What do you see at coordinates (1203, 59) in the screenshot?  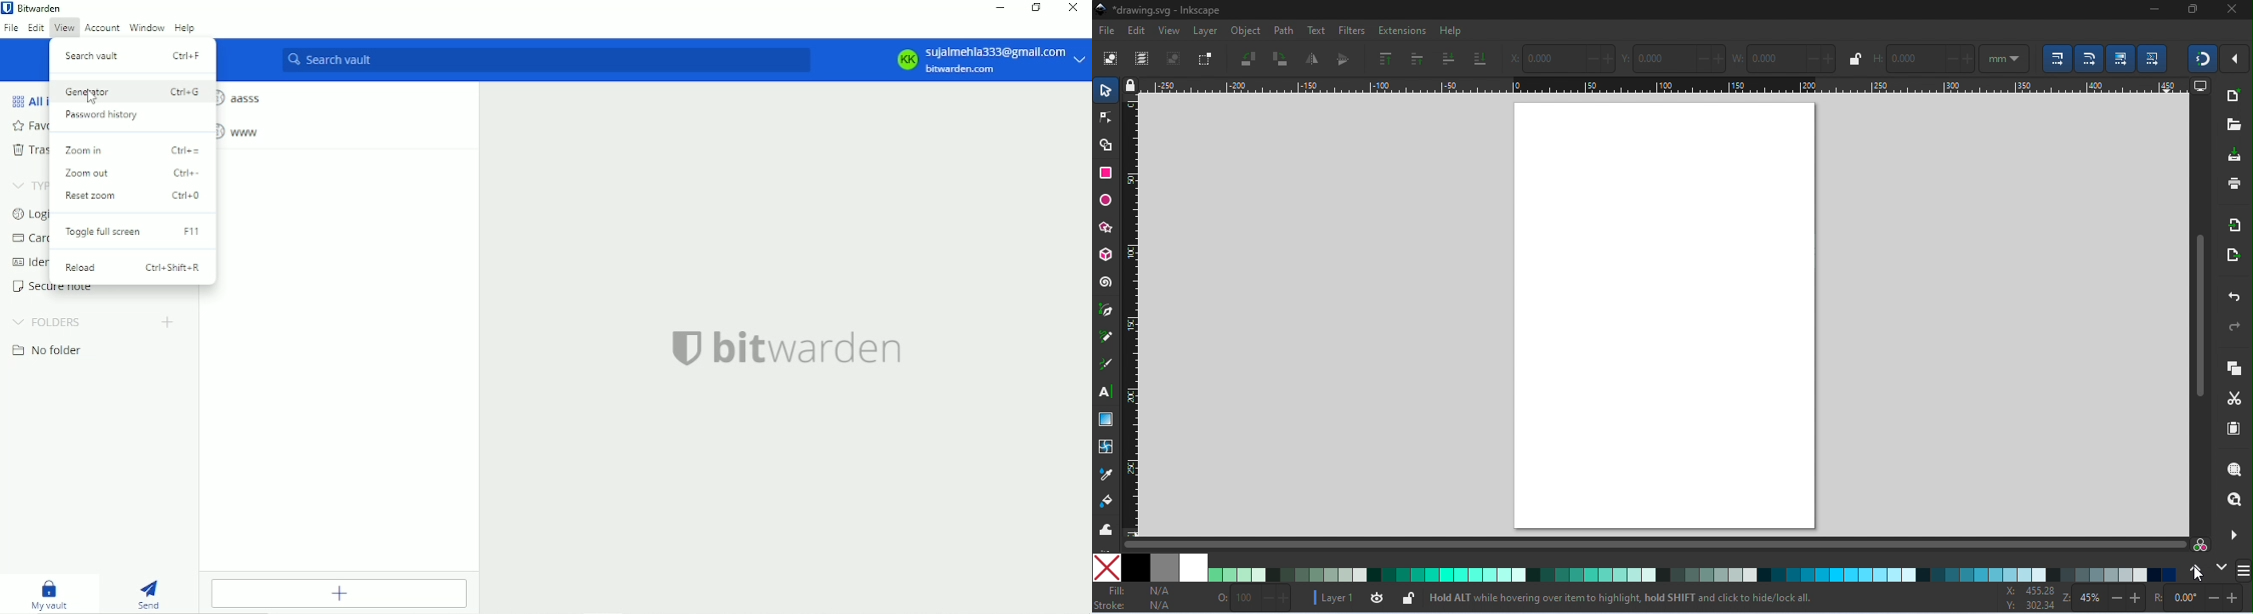 I see `toggle selection box` at bounding box center [1203, 59].